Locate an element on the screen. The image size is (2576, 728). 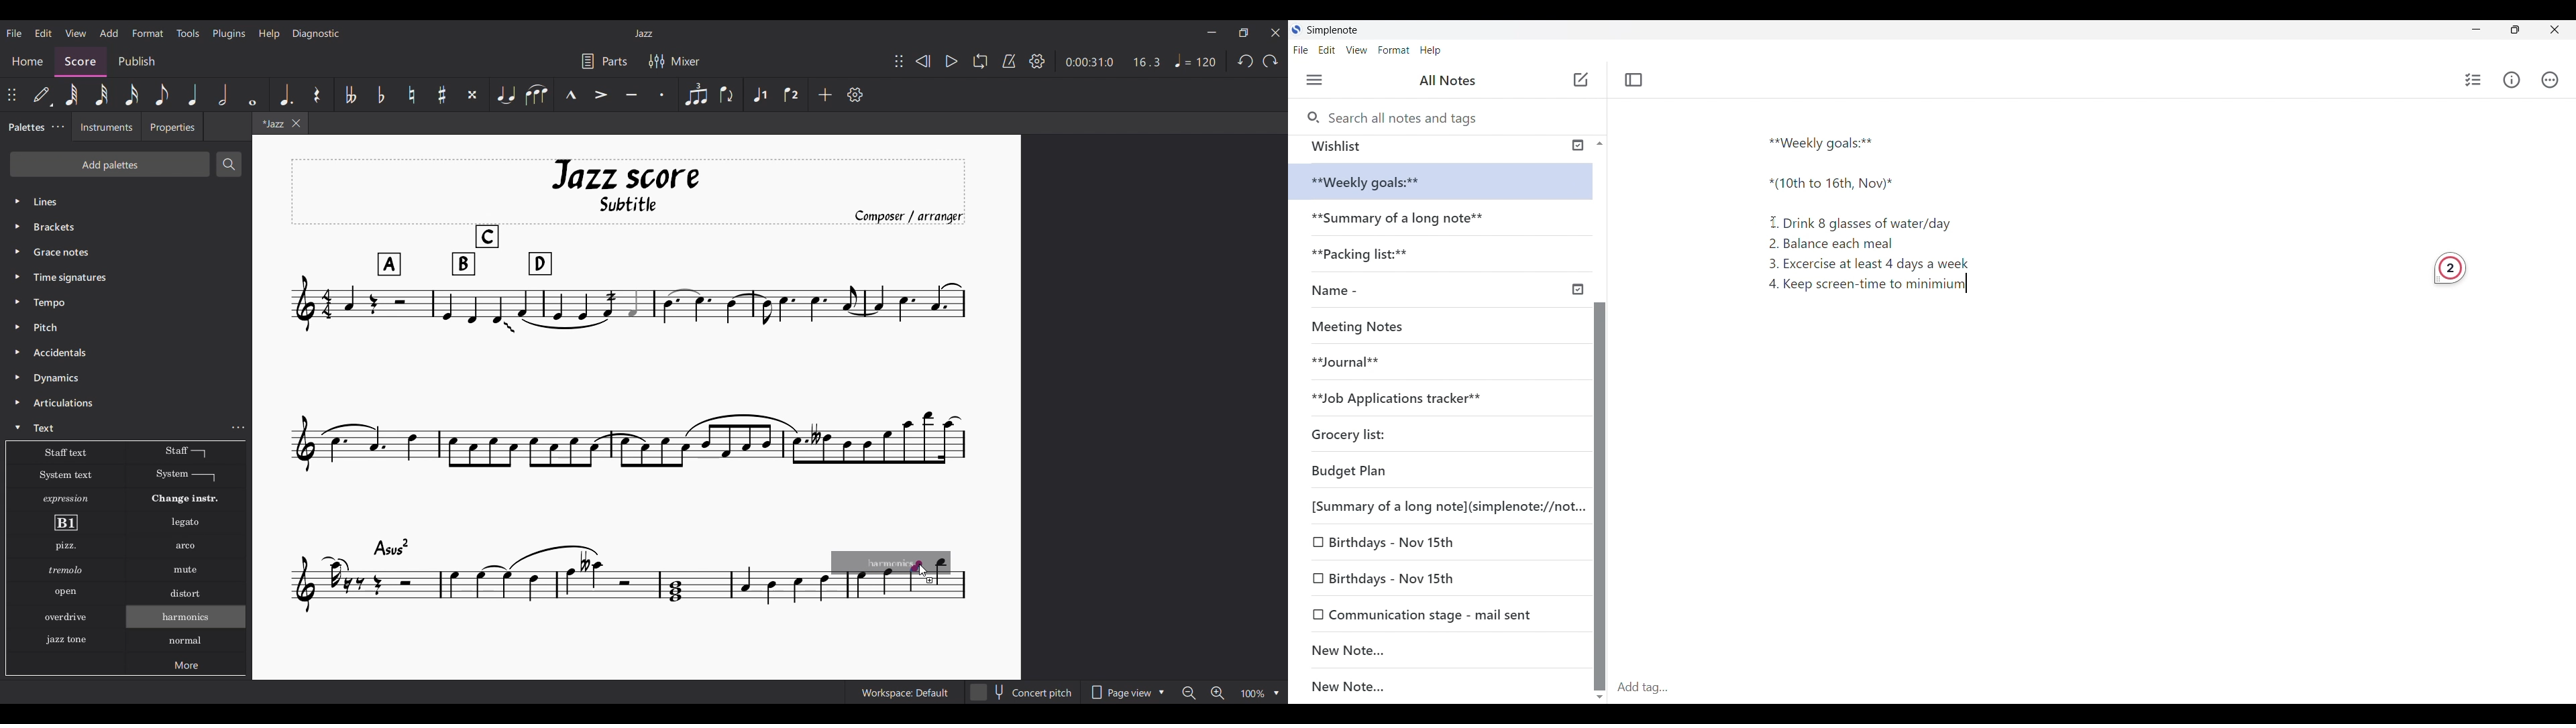
Format is located at coordinates (1394, 50).